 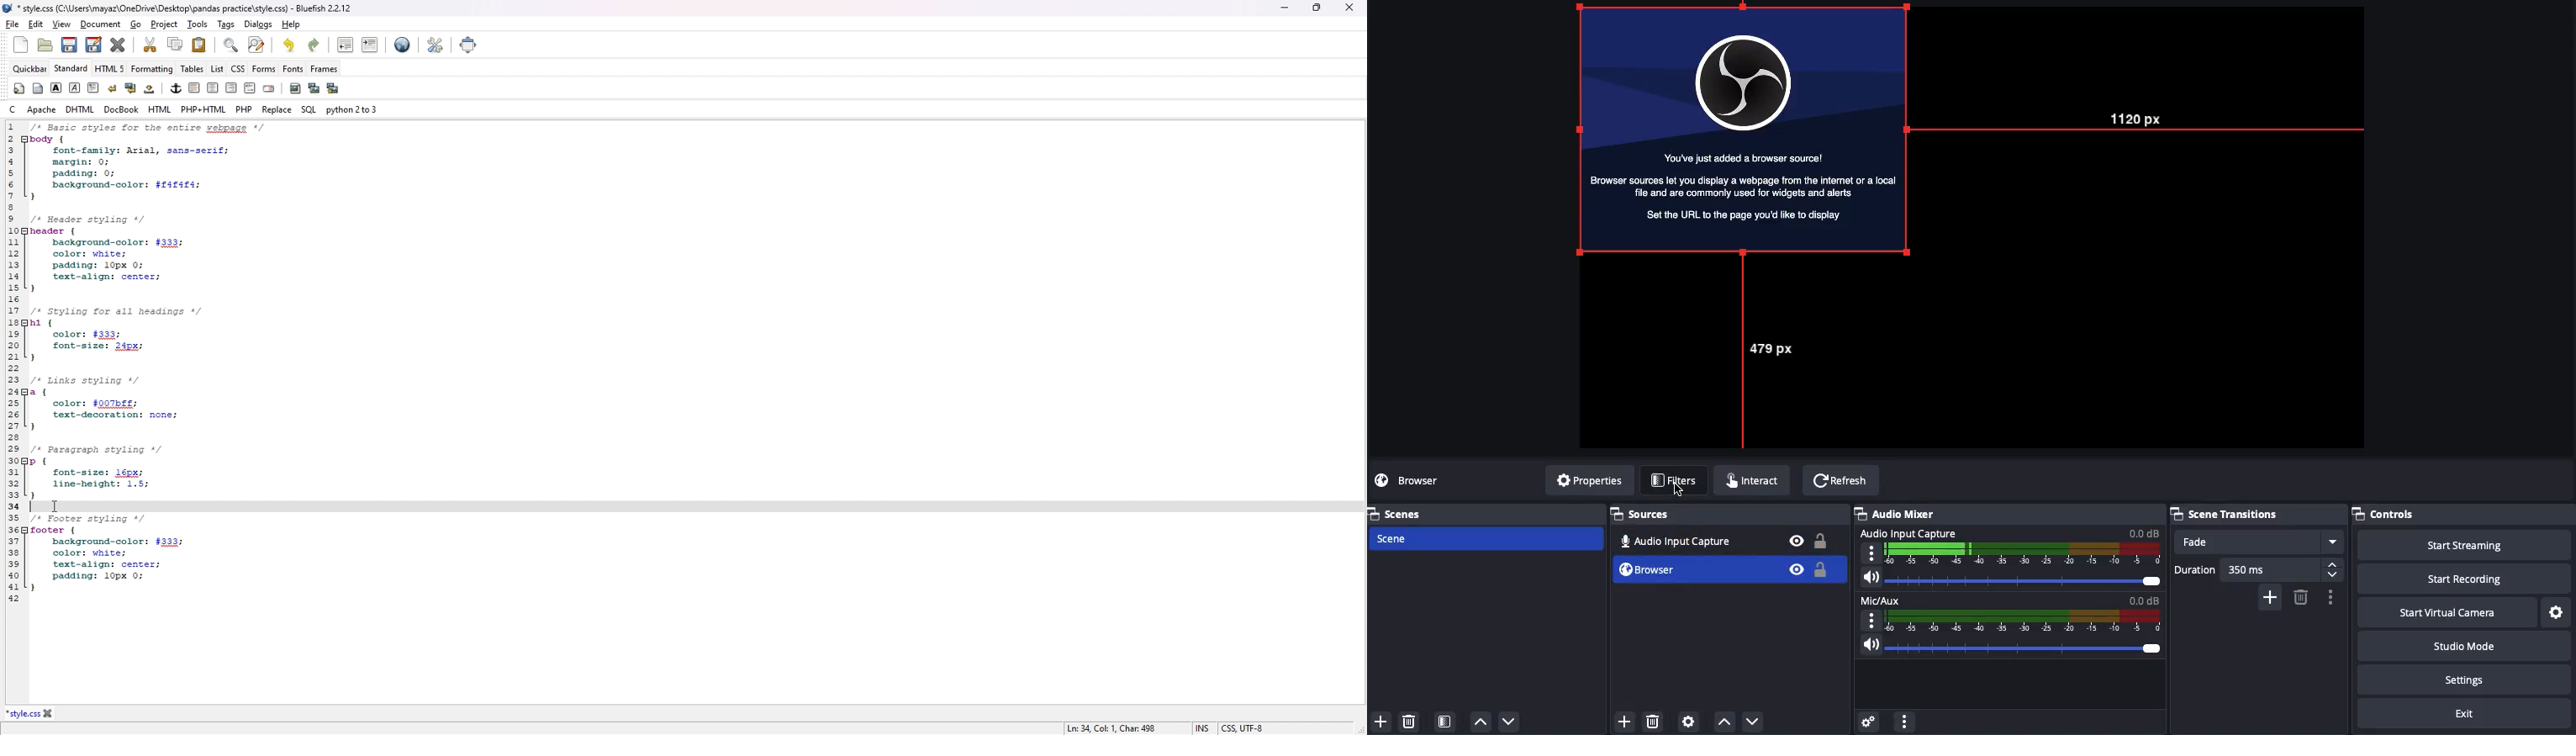 I want to click on Properties, so click(x=1591, y=479).